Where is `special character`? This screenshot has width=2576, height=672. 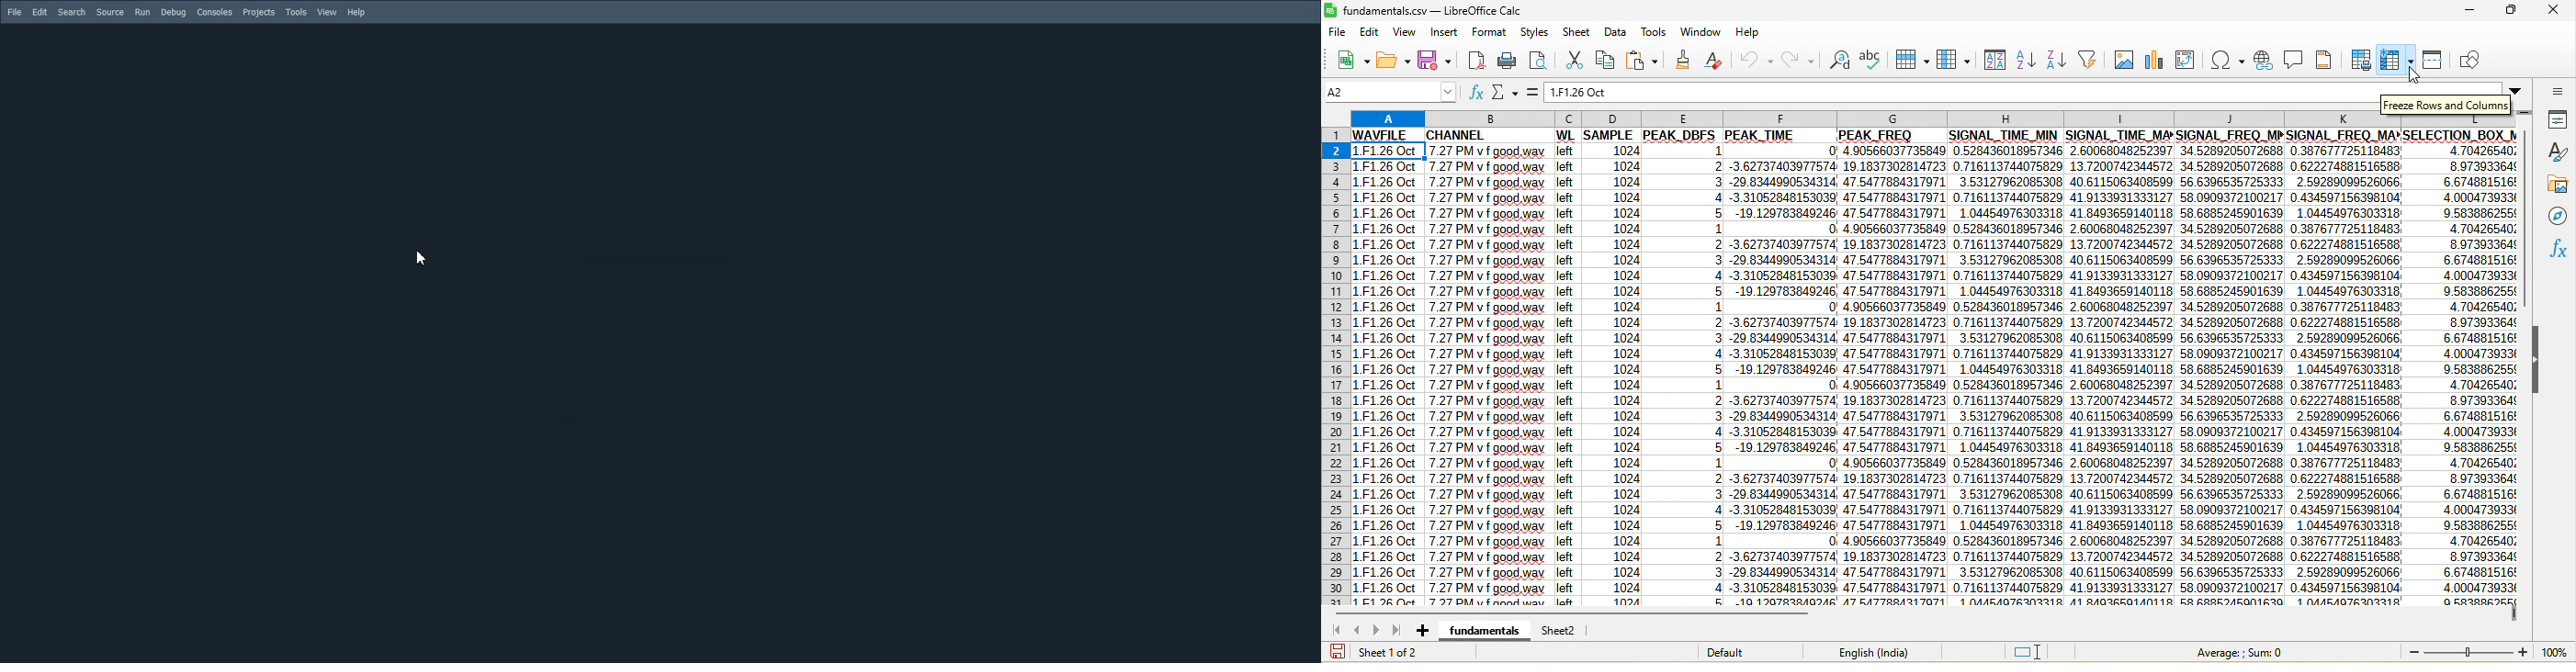 special character is located at coordinates (2228, 60).